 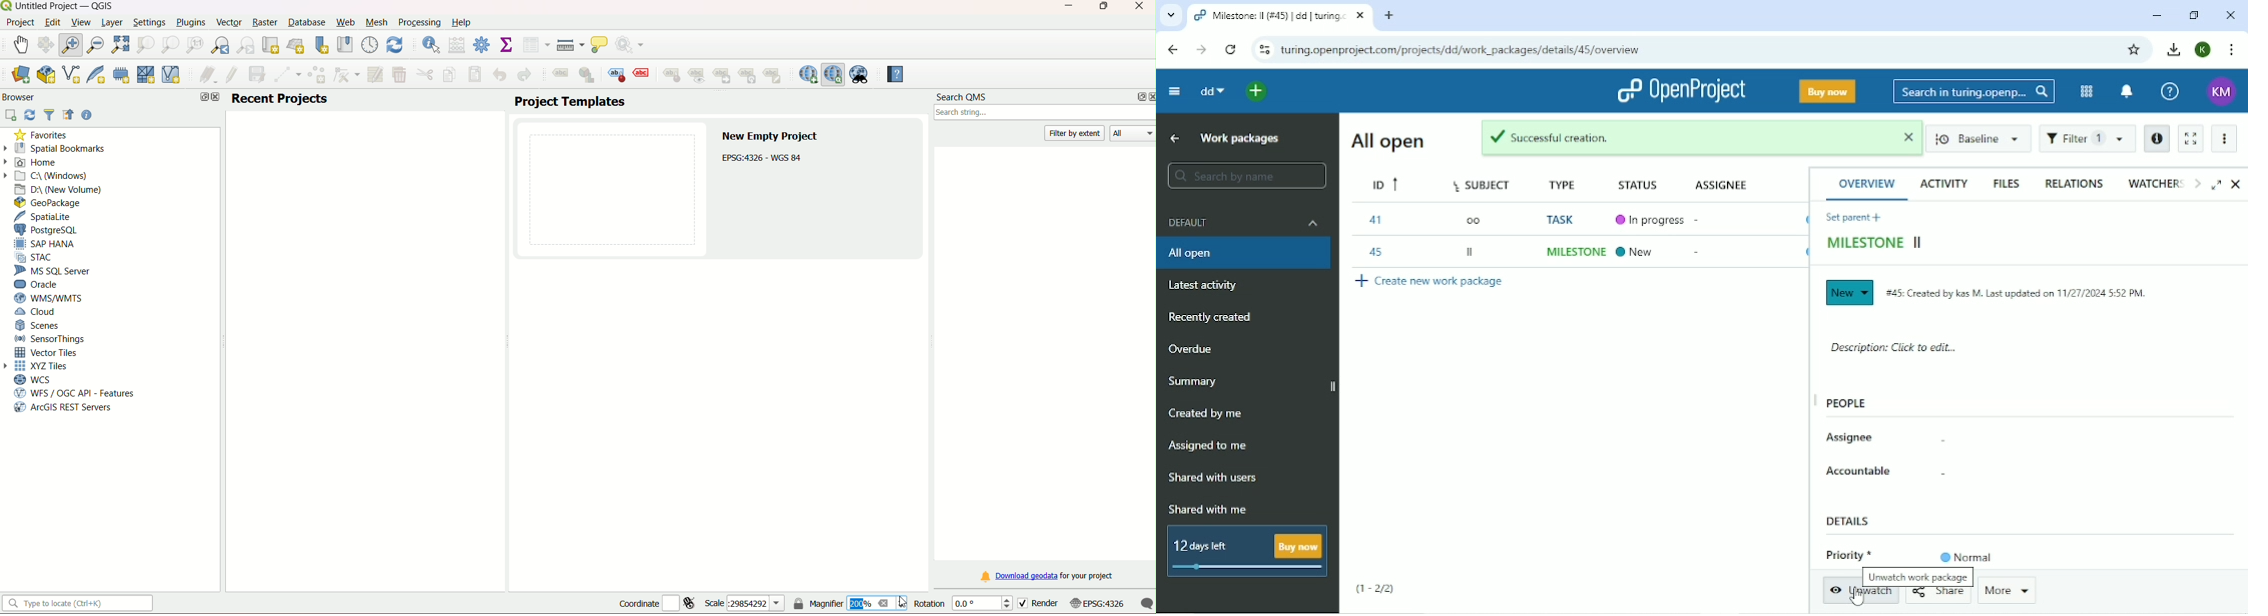 I want to click on (1-2/2), so click(x=1375, y=589).